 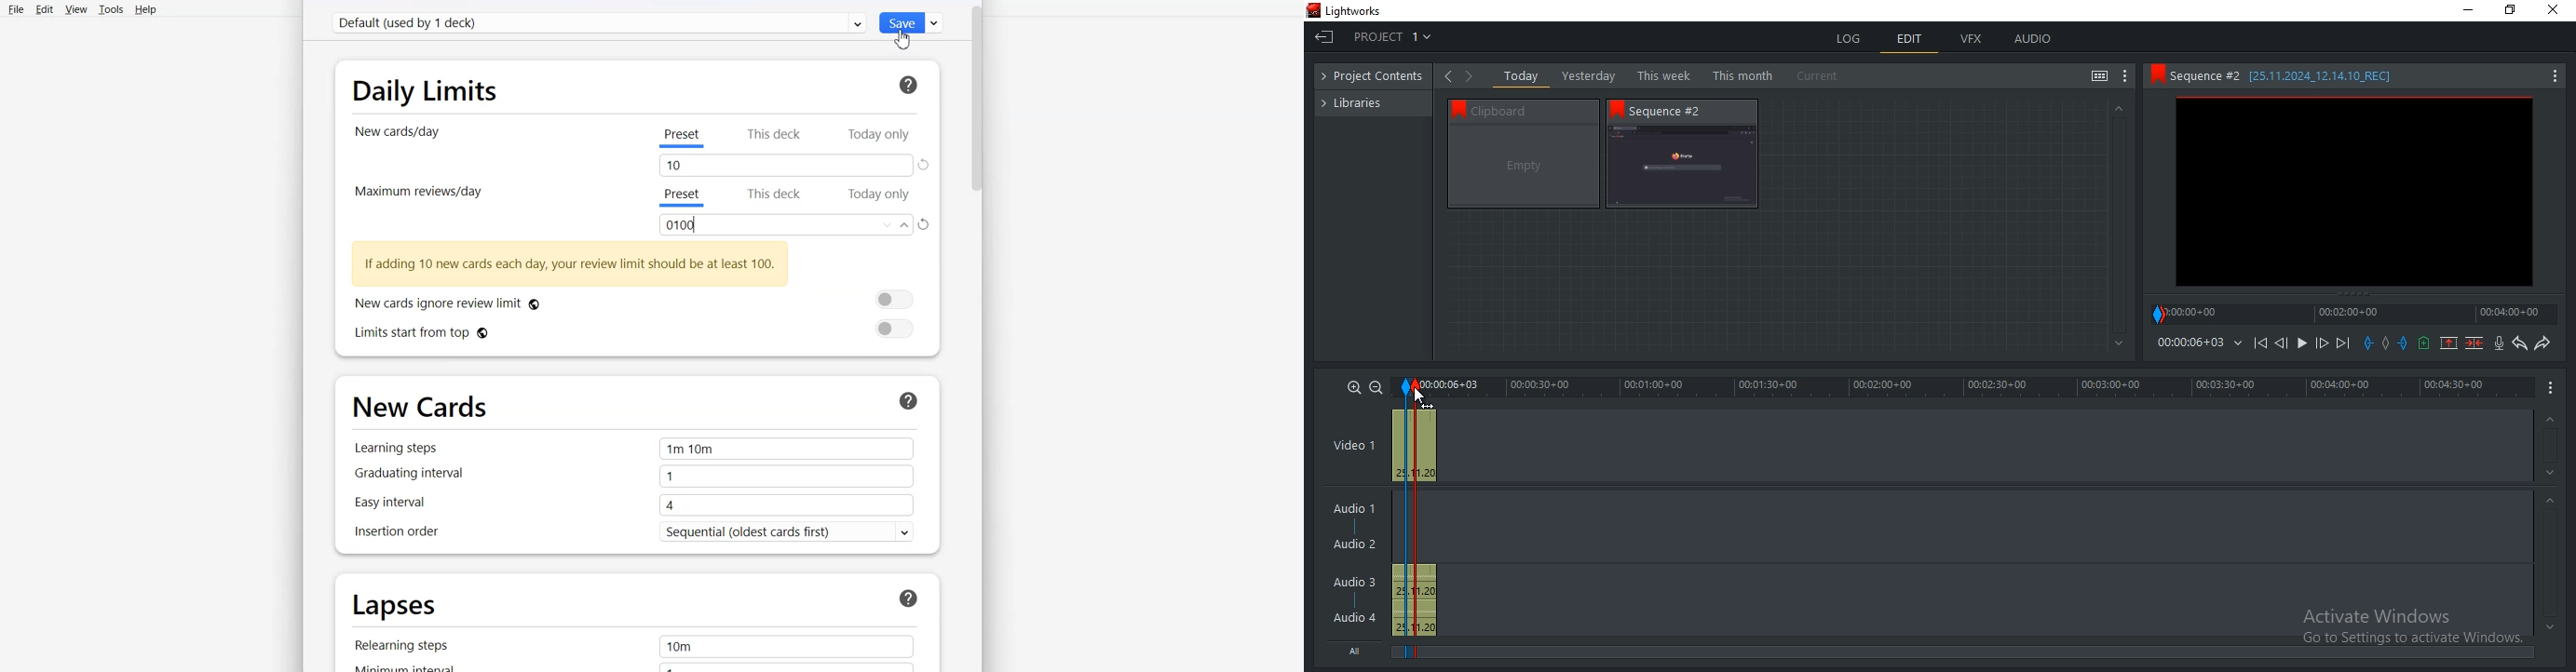 I want to click on Sequence #2, so click(x=1675, y=111).